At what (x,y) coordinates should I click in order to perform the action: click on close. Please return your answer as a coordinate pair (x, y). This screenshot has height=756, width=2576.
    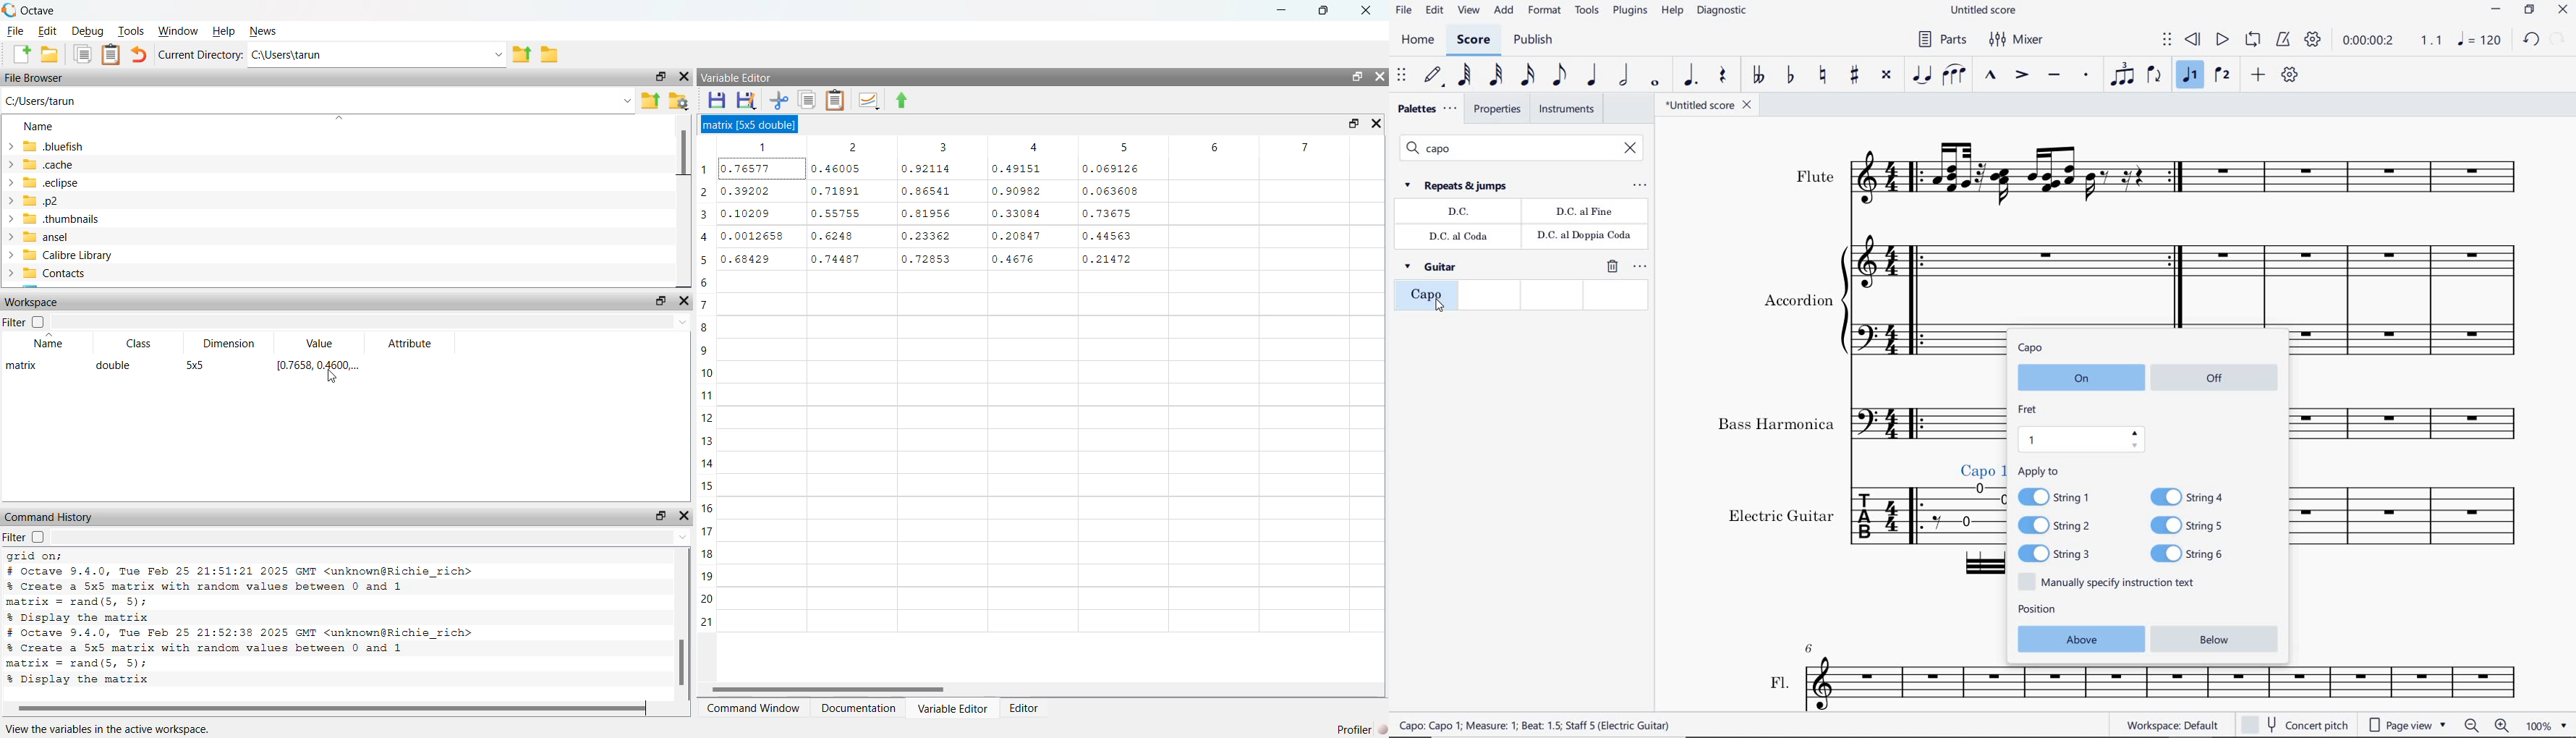
    Looking at the image, I should click on (1370, 11).